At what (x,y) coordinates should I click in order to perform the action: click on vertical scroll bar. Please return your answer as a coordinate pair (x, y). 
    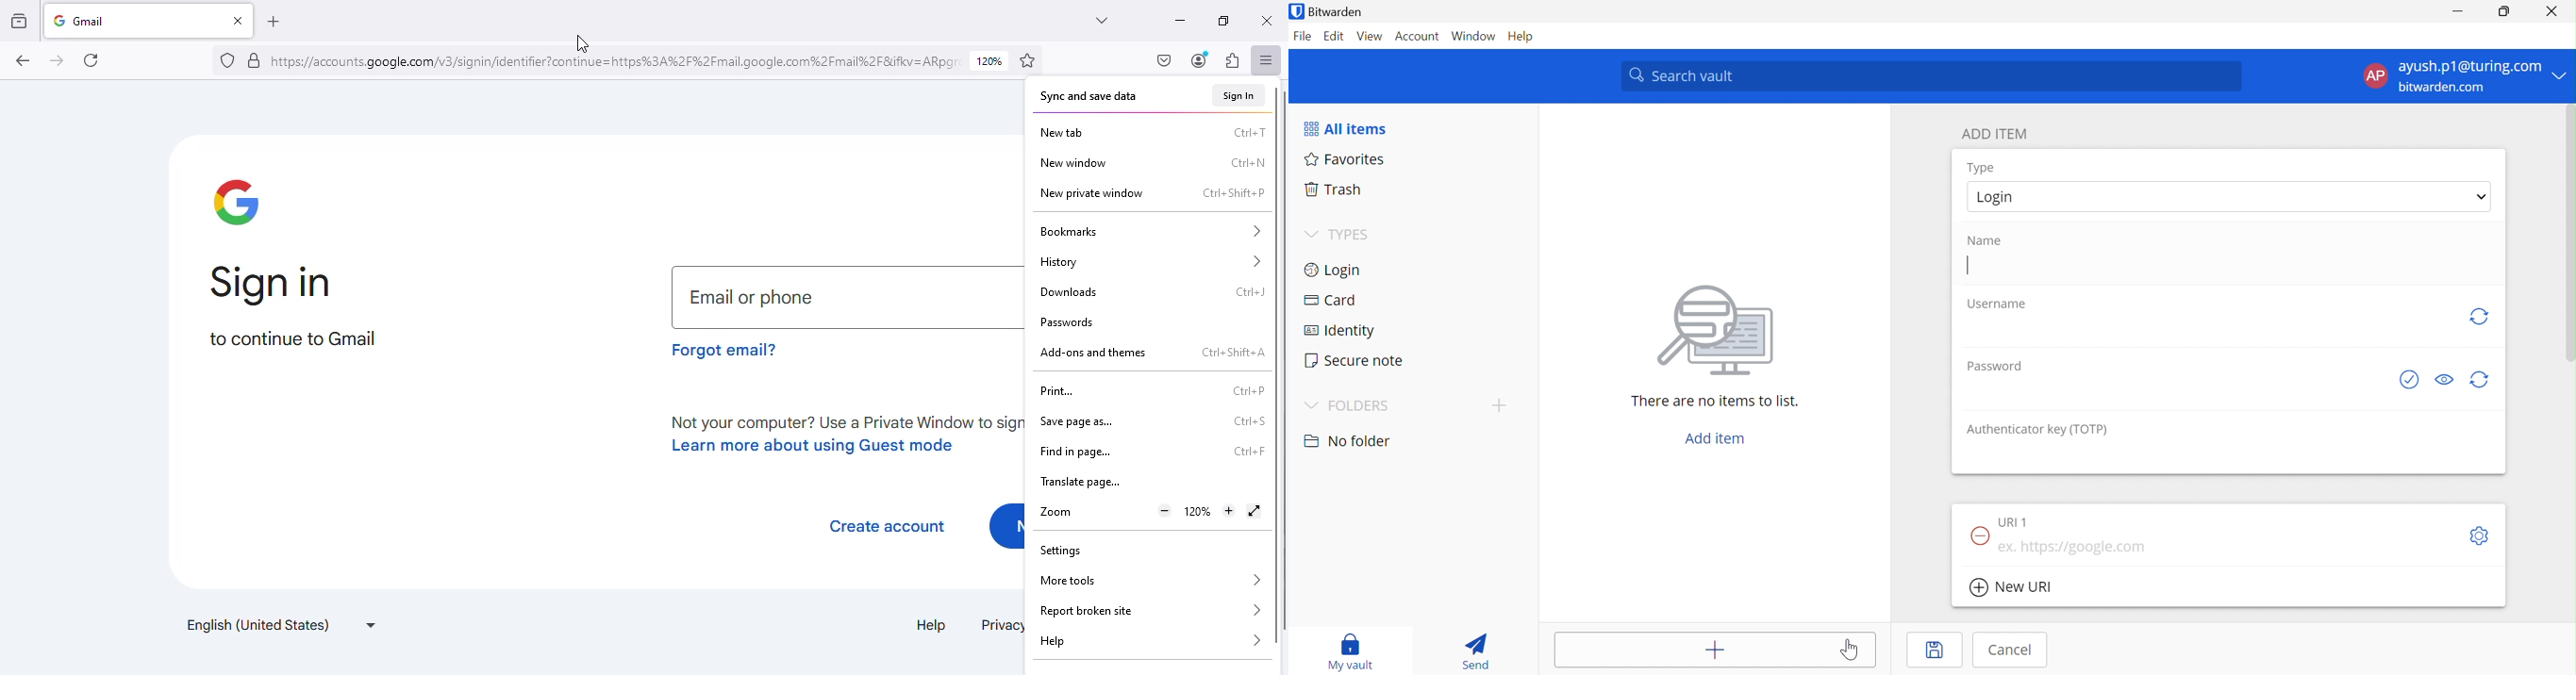
    Looking at the image, I should click on (1277, 366).